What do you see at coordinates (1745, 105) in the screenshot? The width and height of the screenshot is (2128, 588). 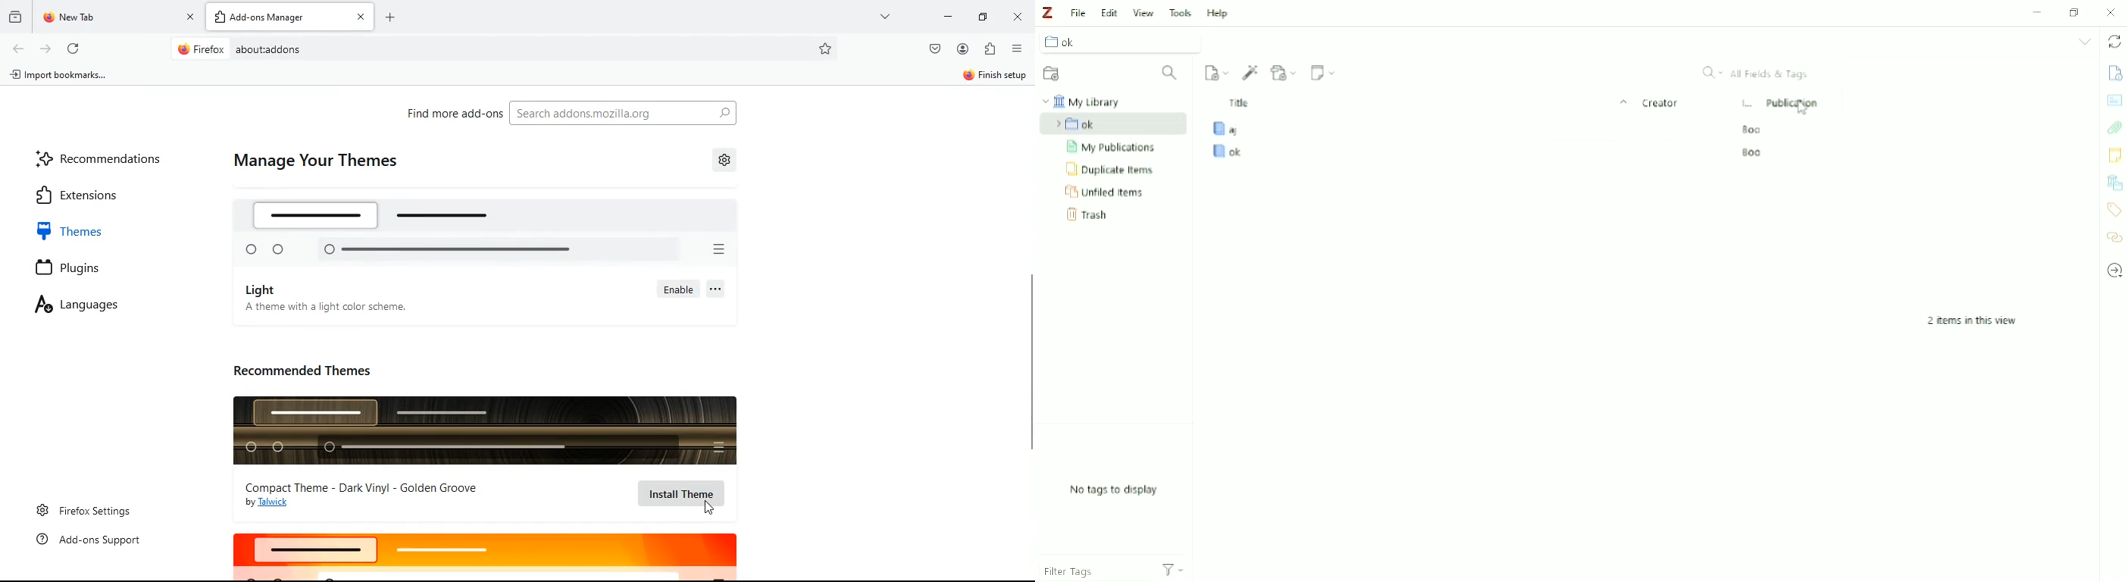 I see `Item Type` at bounding box center [1745, 105].